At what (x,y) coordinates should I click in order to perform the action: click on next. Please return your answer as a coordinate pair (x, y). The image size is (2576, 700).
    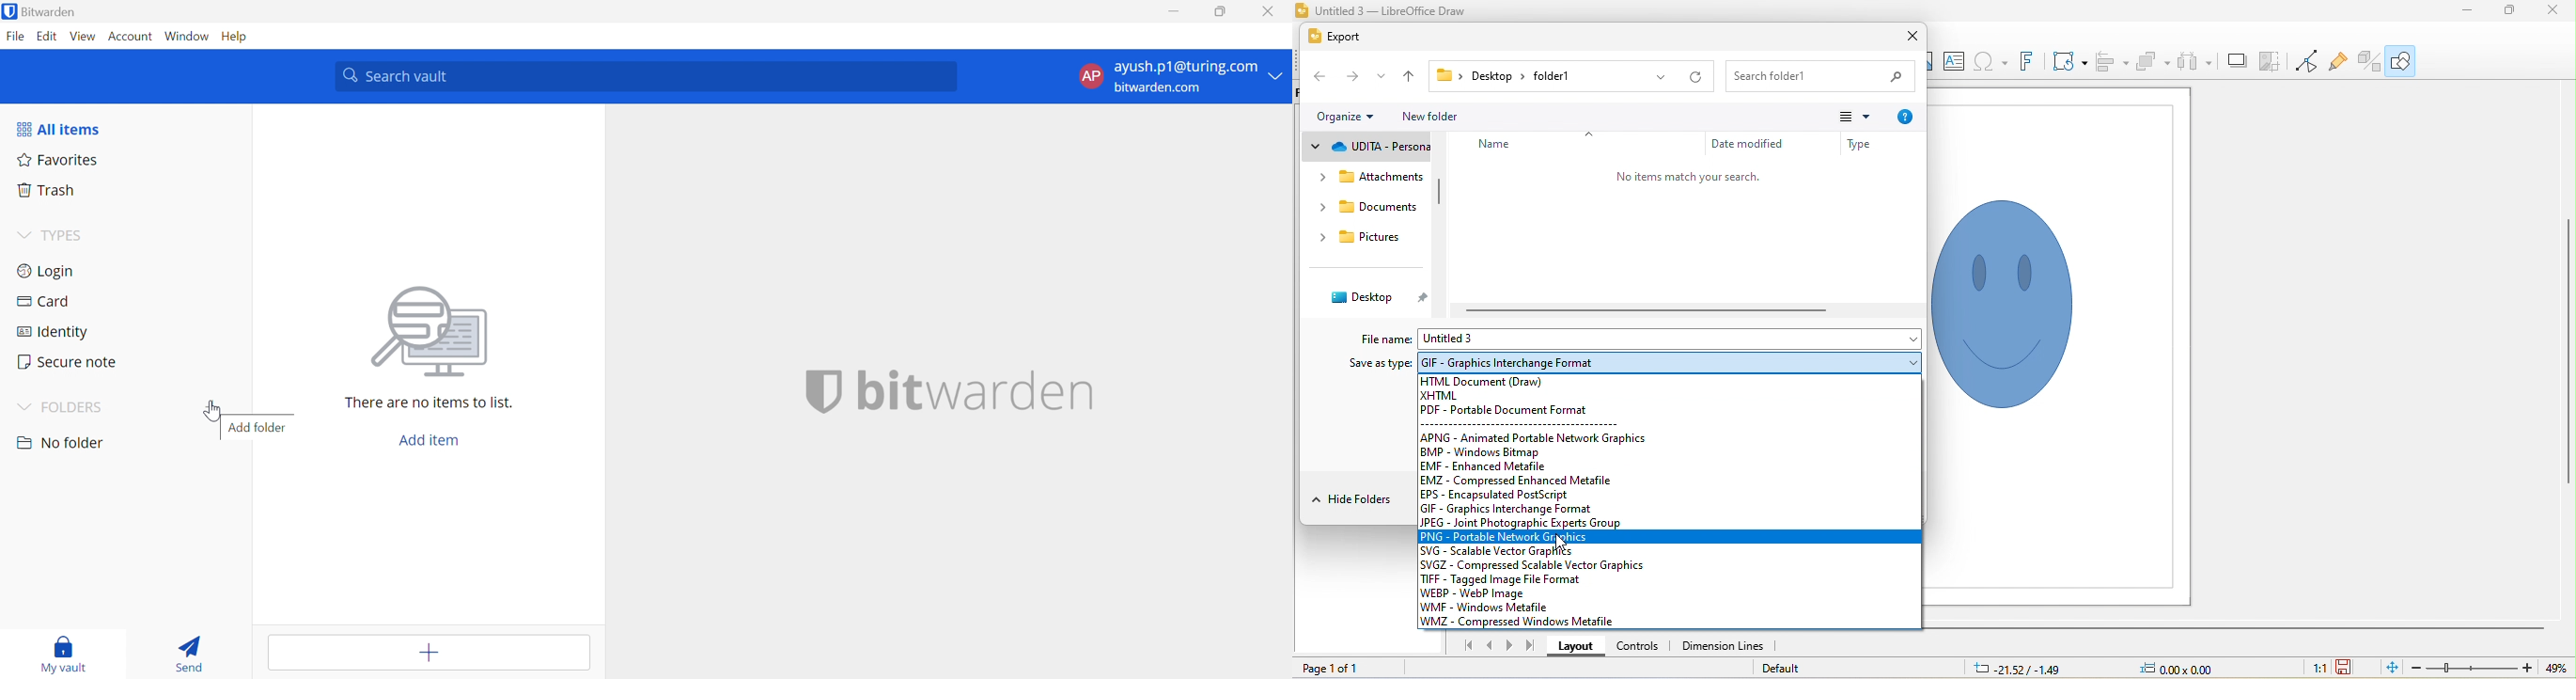
    Looking at the image, I should click on (1509, 646).